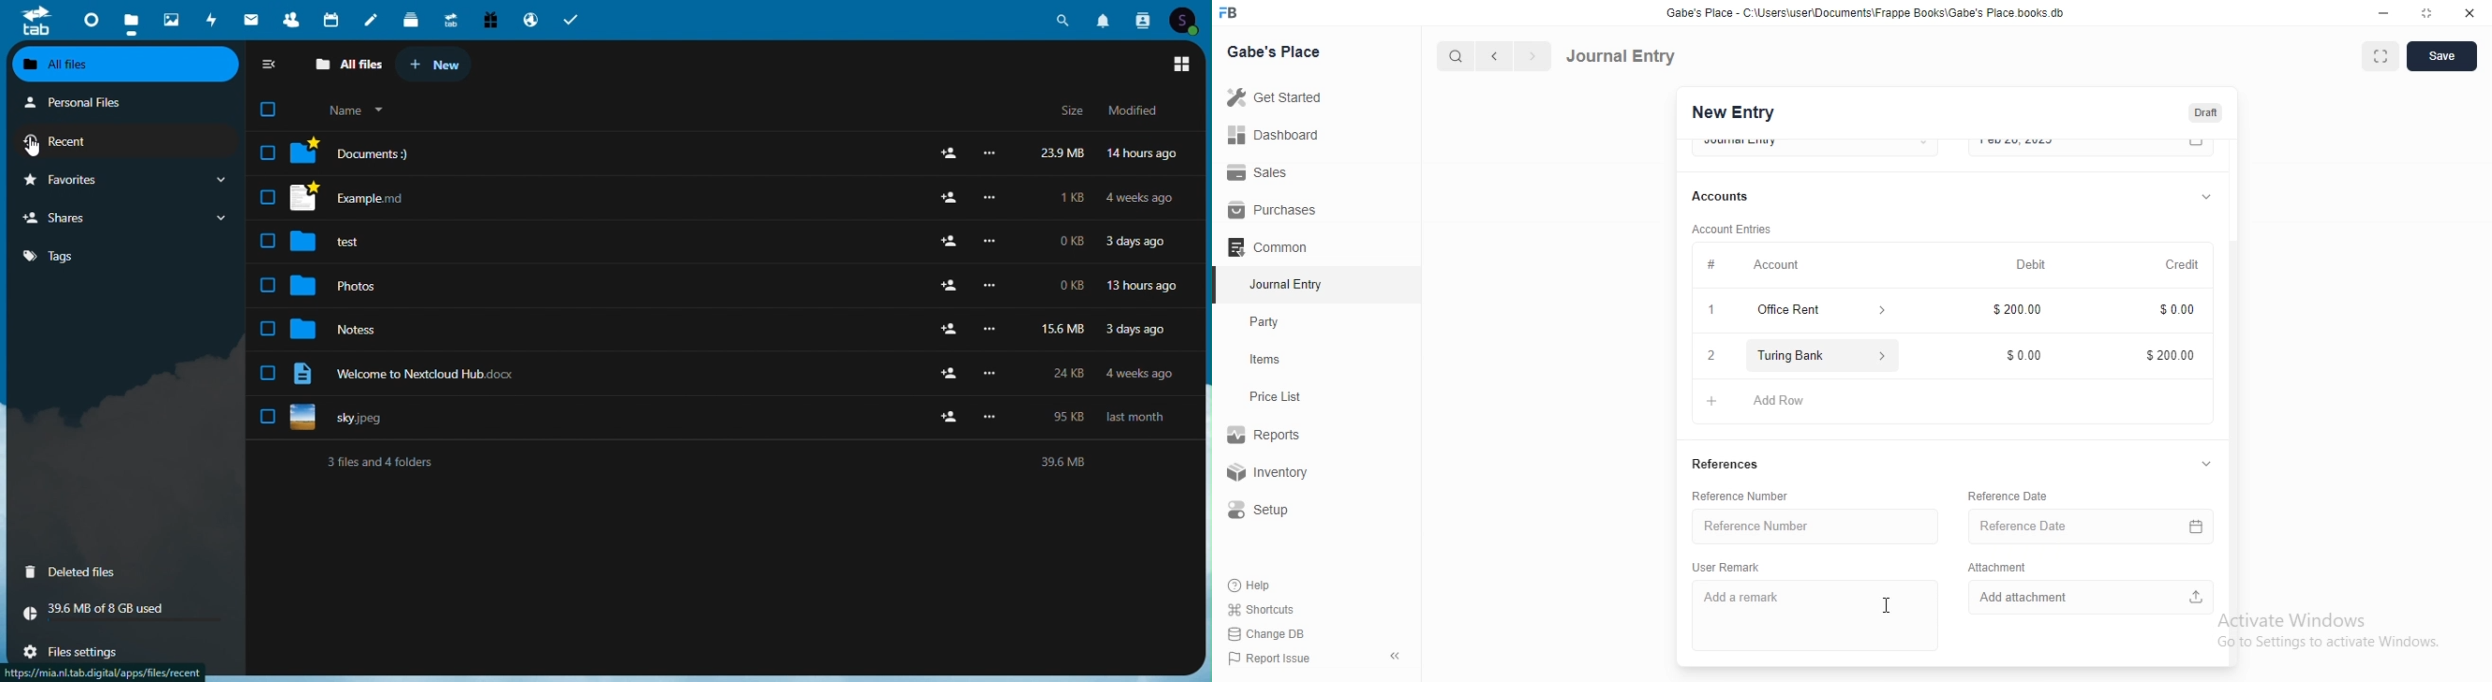 The height and width of the screenshot is (700, 2492). What do you see at coordinates (2470, 11) in the screenshot?
I see `close` at bounding box center [2470, 11].